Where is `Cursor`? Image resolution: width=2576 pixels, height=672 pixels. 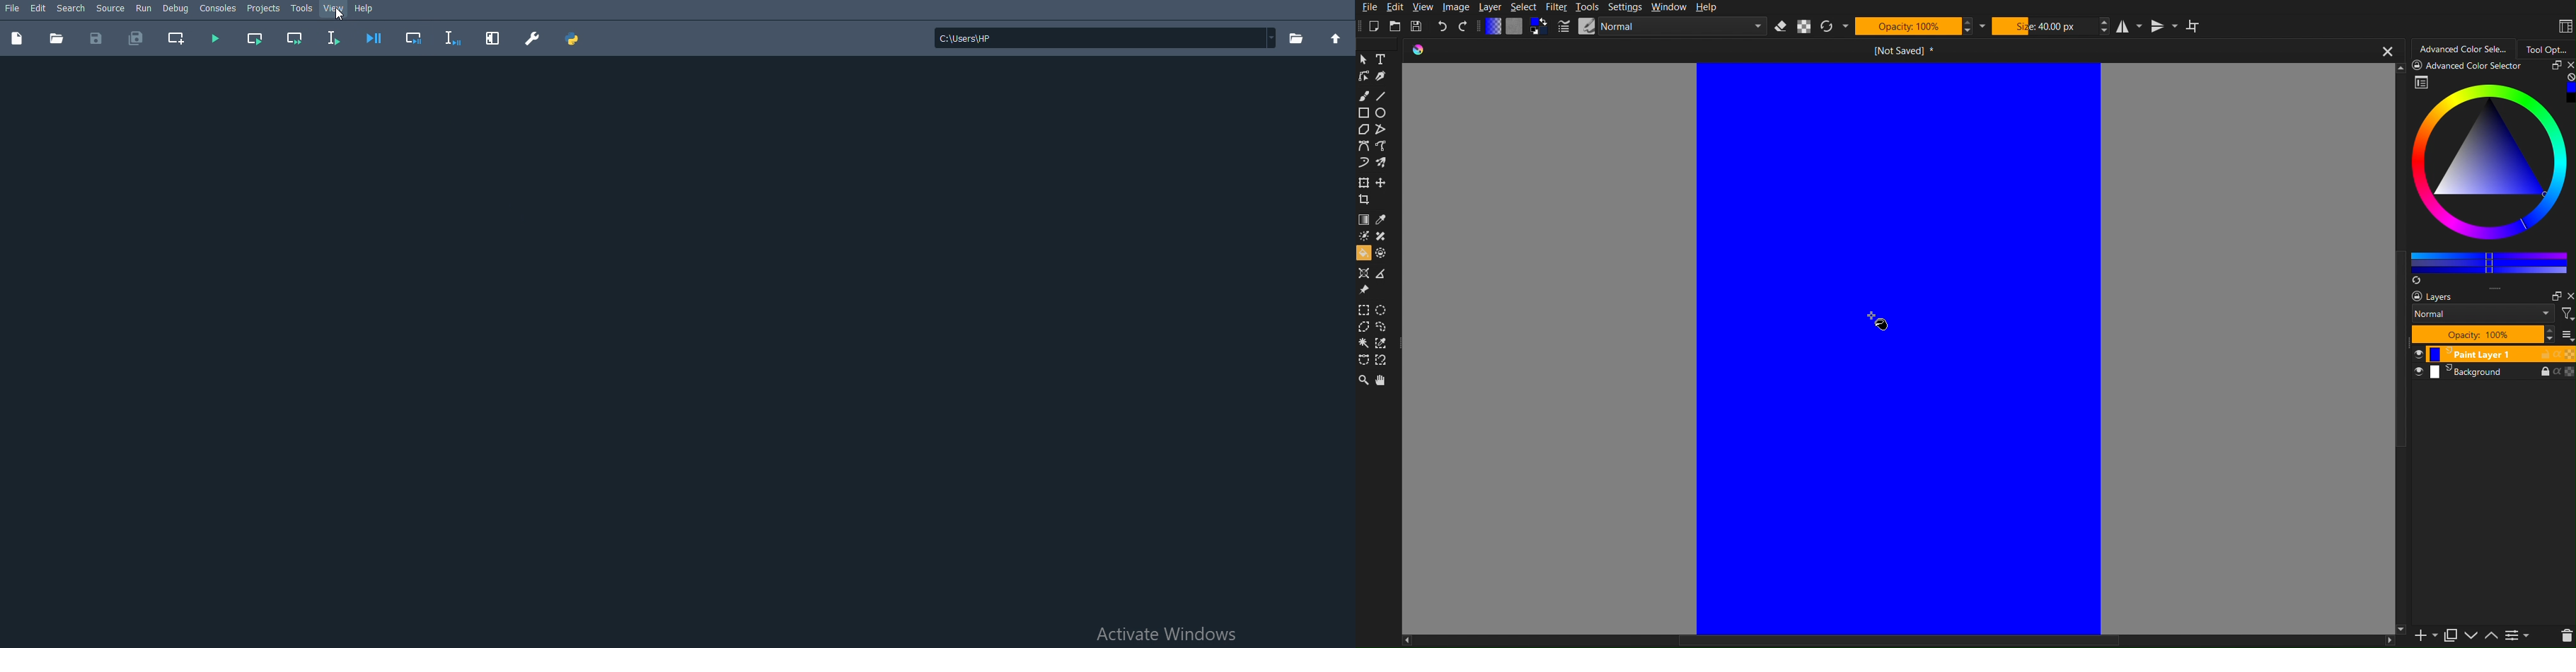 Cursor is located at coordinates (340, 16).